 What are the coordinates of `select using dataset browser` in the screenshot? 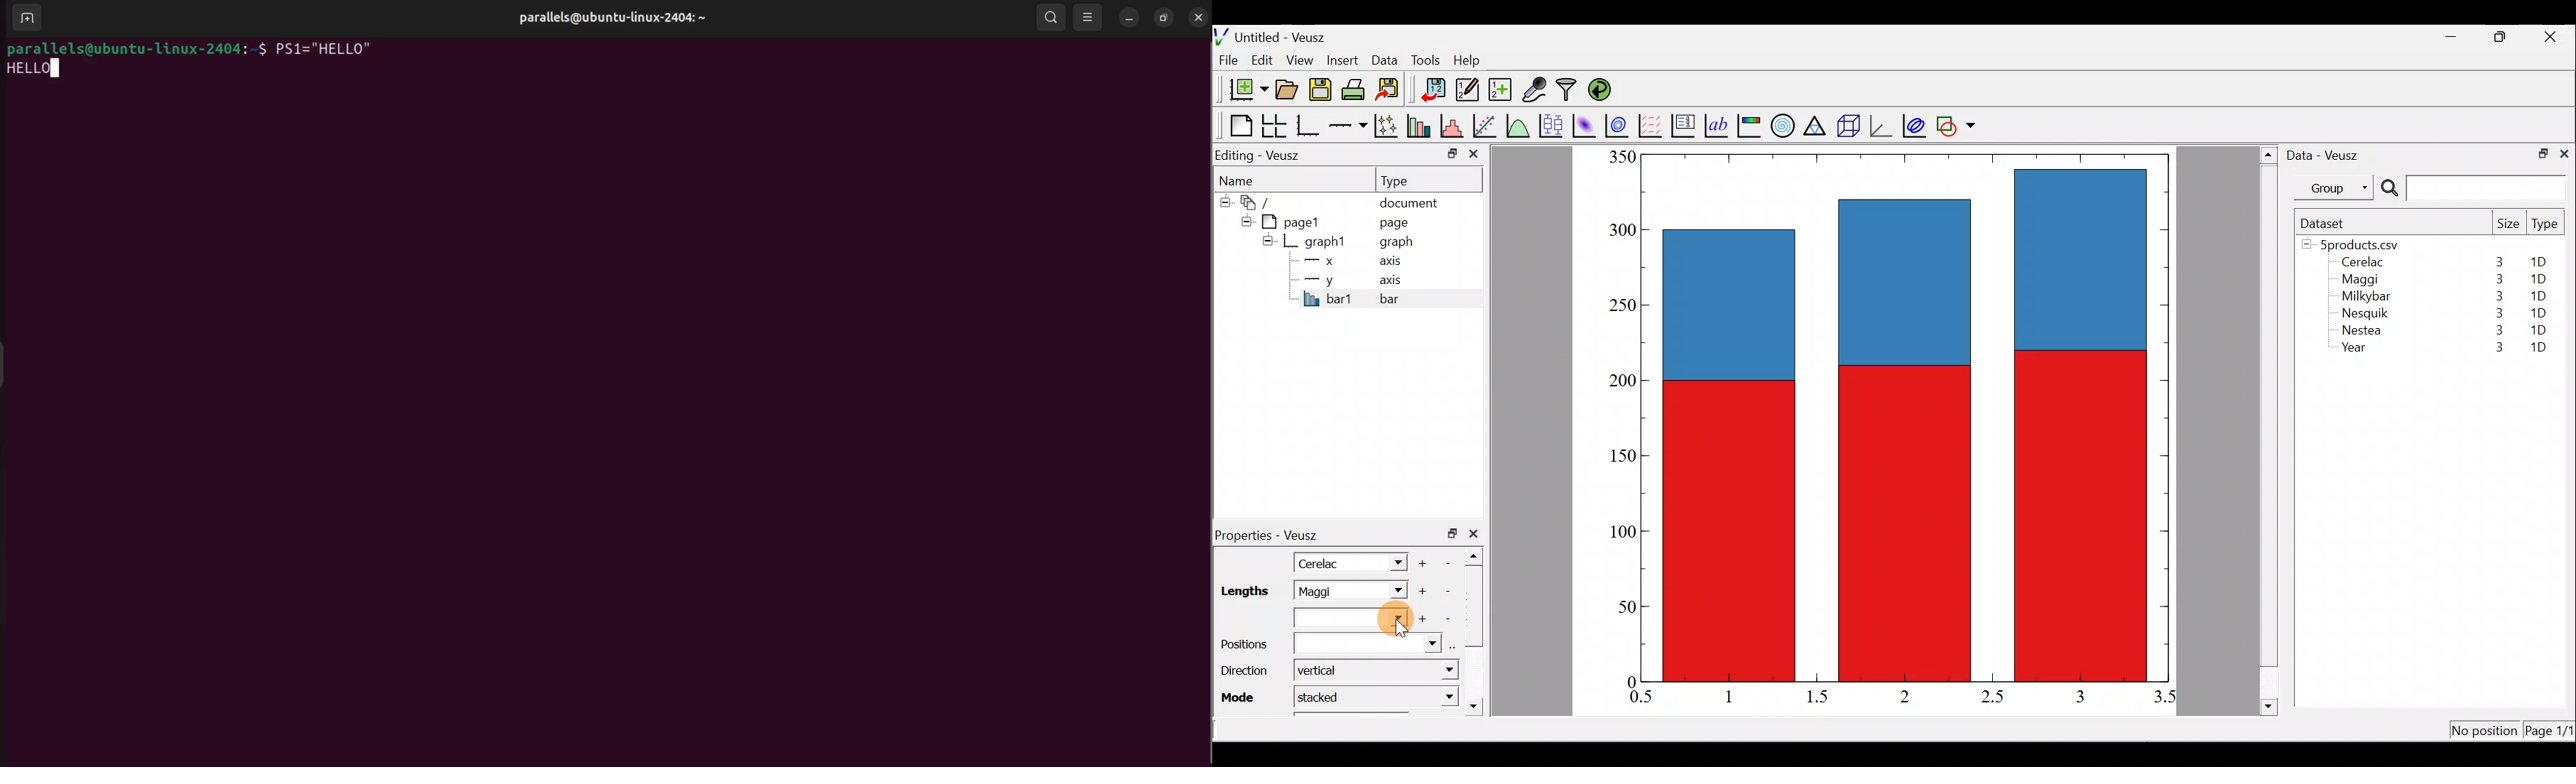 It's located at (1456, 645).